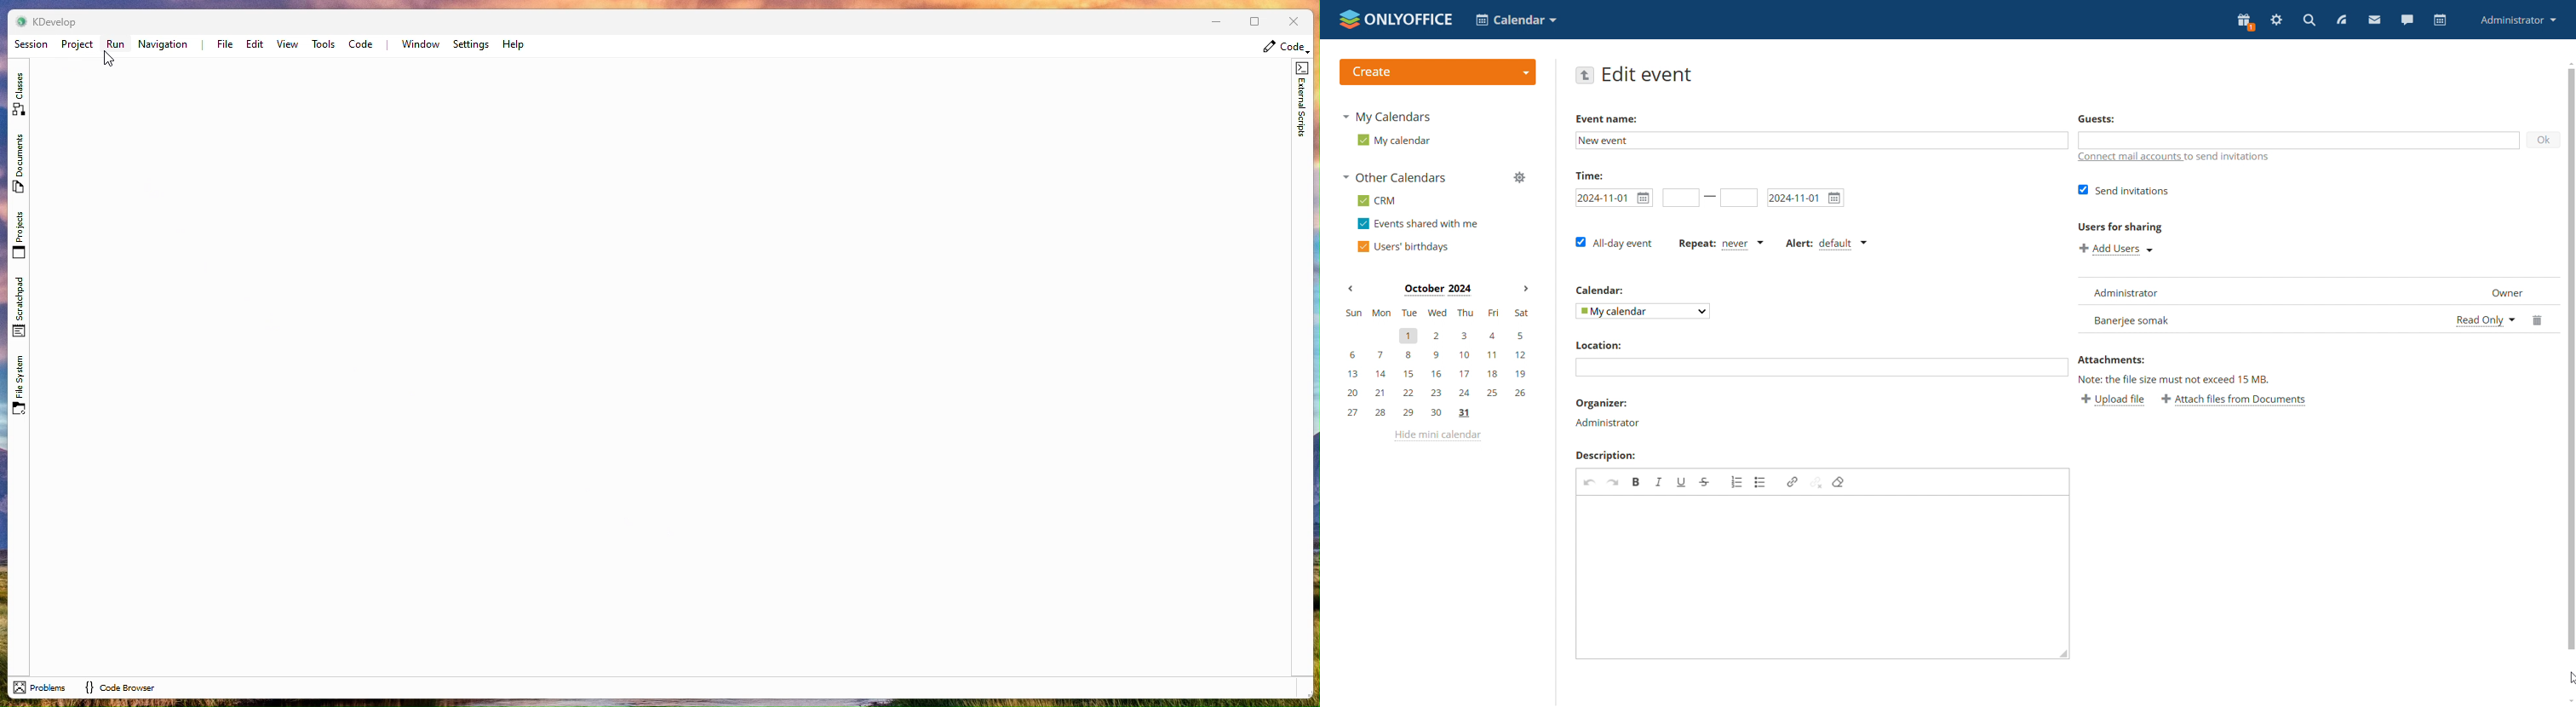 The height and width of the screenshot is (728, 2576). What do you see at coordinates (1438, 72) in the screenshot?
I see `create` at bounding box center [1438, 72].